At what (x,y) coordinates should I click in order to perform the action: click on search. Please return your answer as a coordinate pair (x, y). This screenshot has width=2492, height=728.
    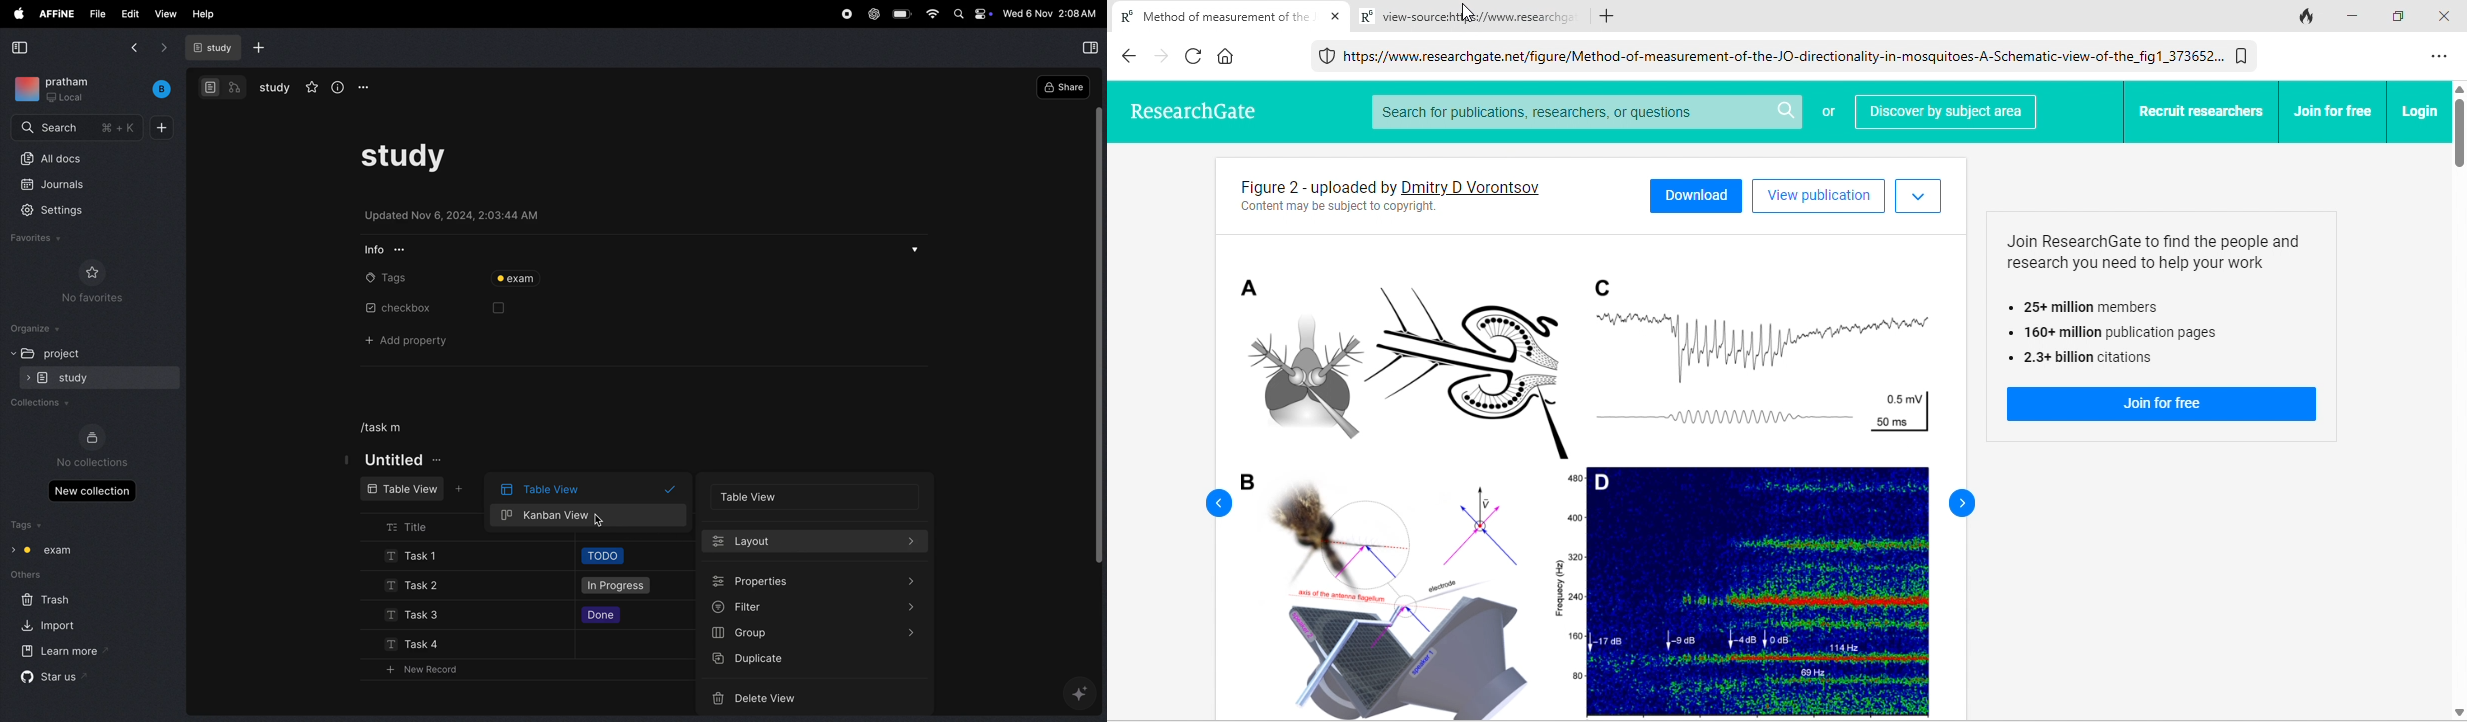
    Looking at the image, I should click on (77, 128).